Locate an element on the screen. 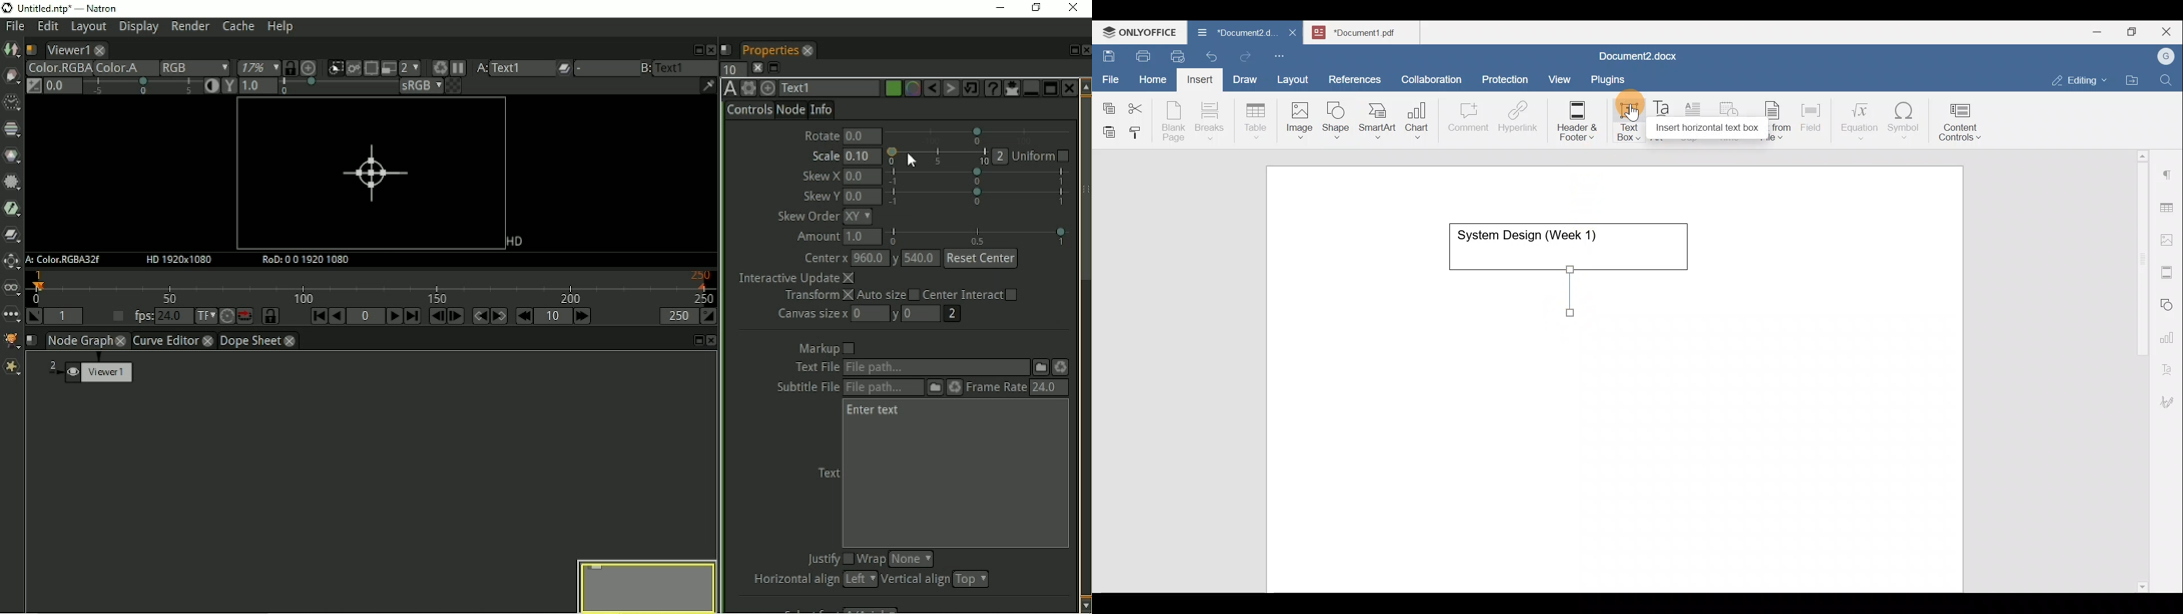  Symbol is located at coordinates (1904, 124).